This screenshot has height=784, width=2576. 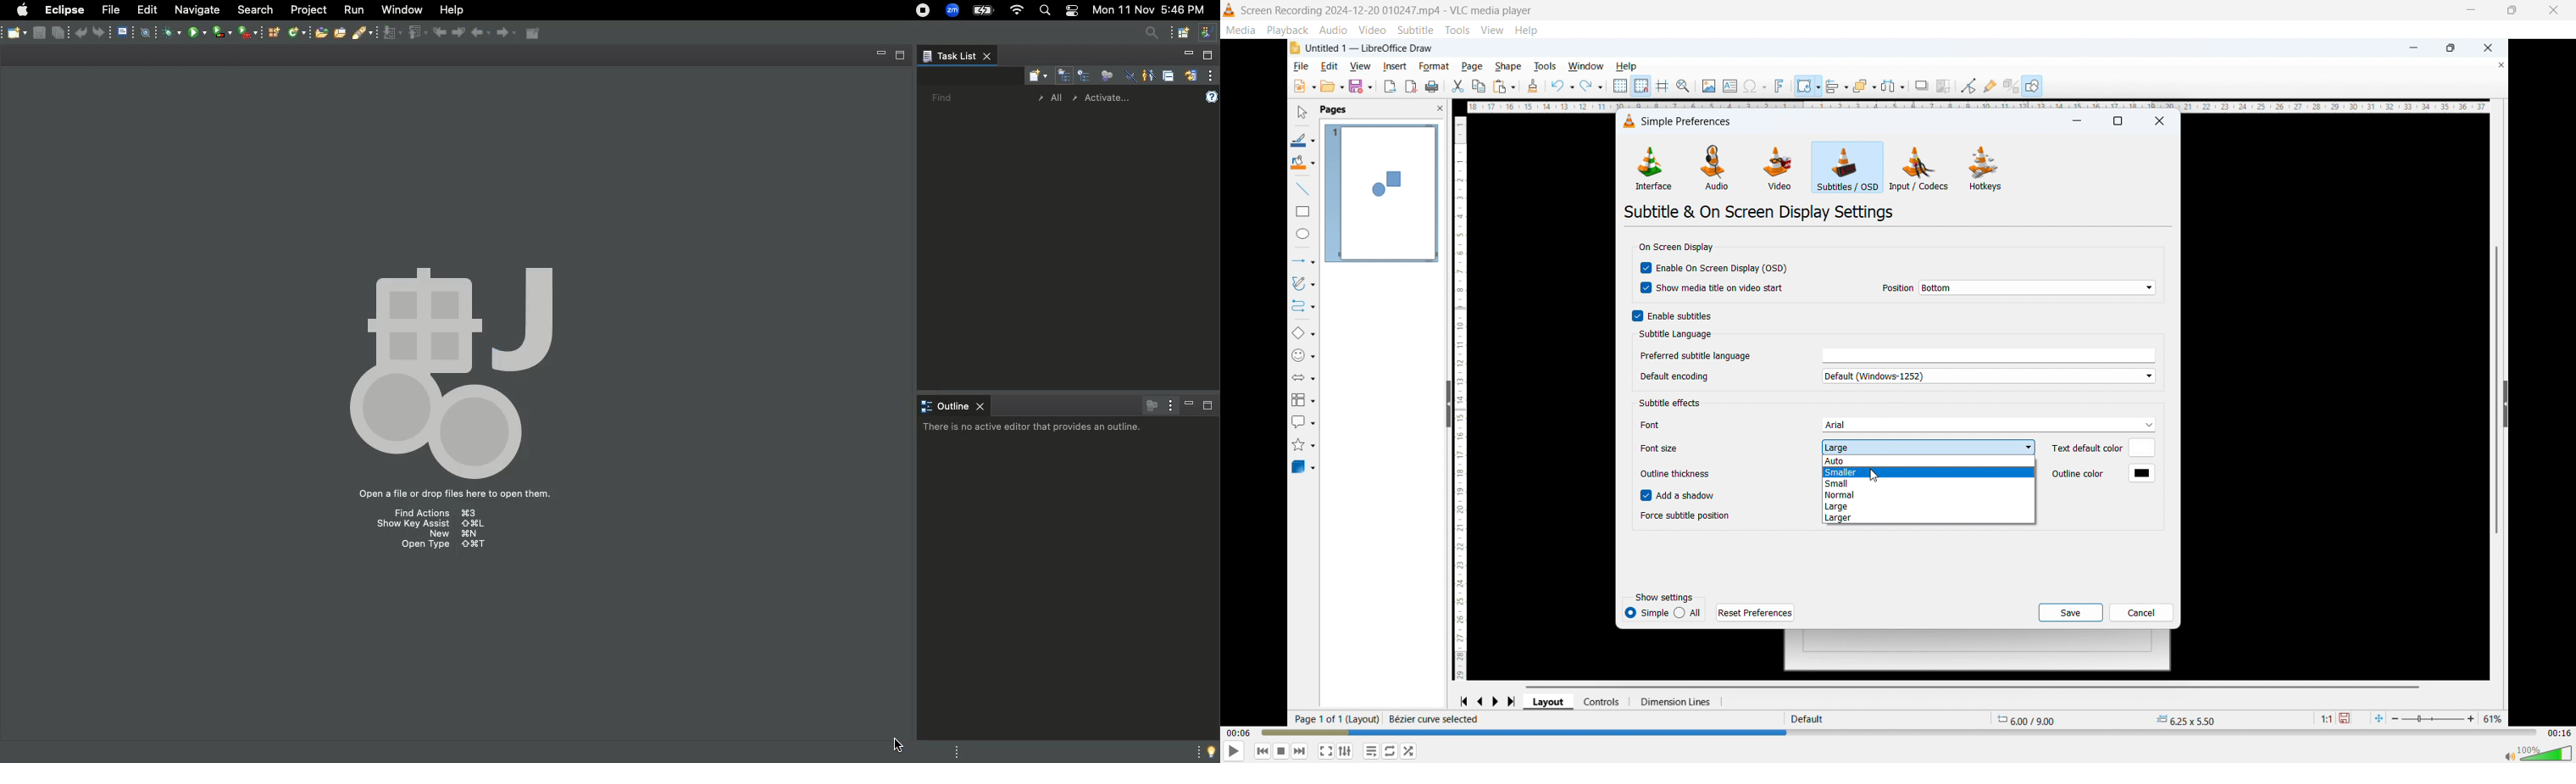 What do you see at coordinates (1208, 56) in the screenshot?
I see `Maximize ` at bounding box center [1208, 56].